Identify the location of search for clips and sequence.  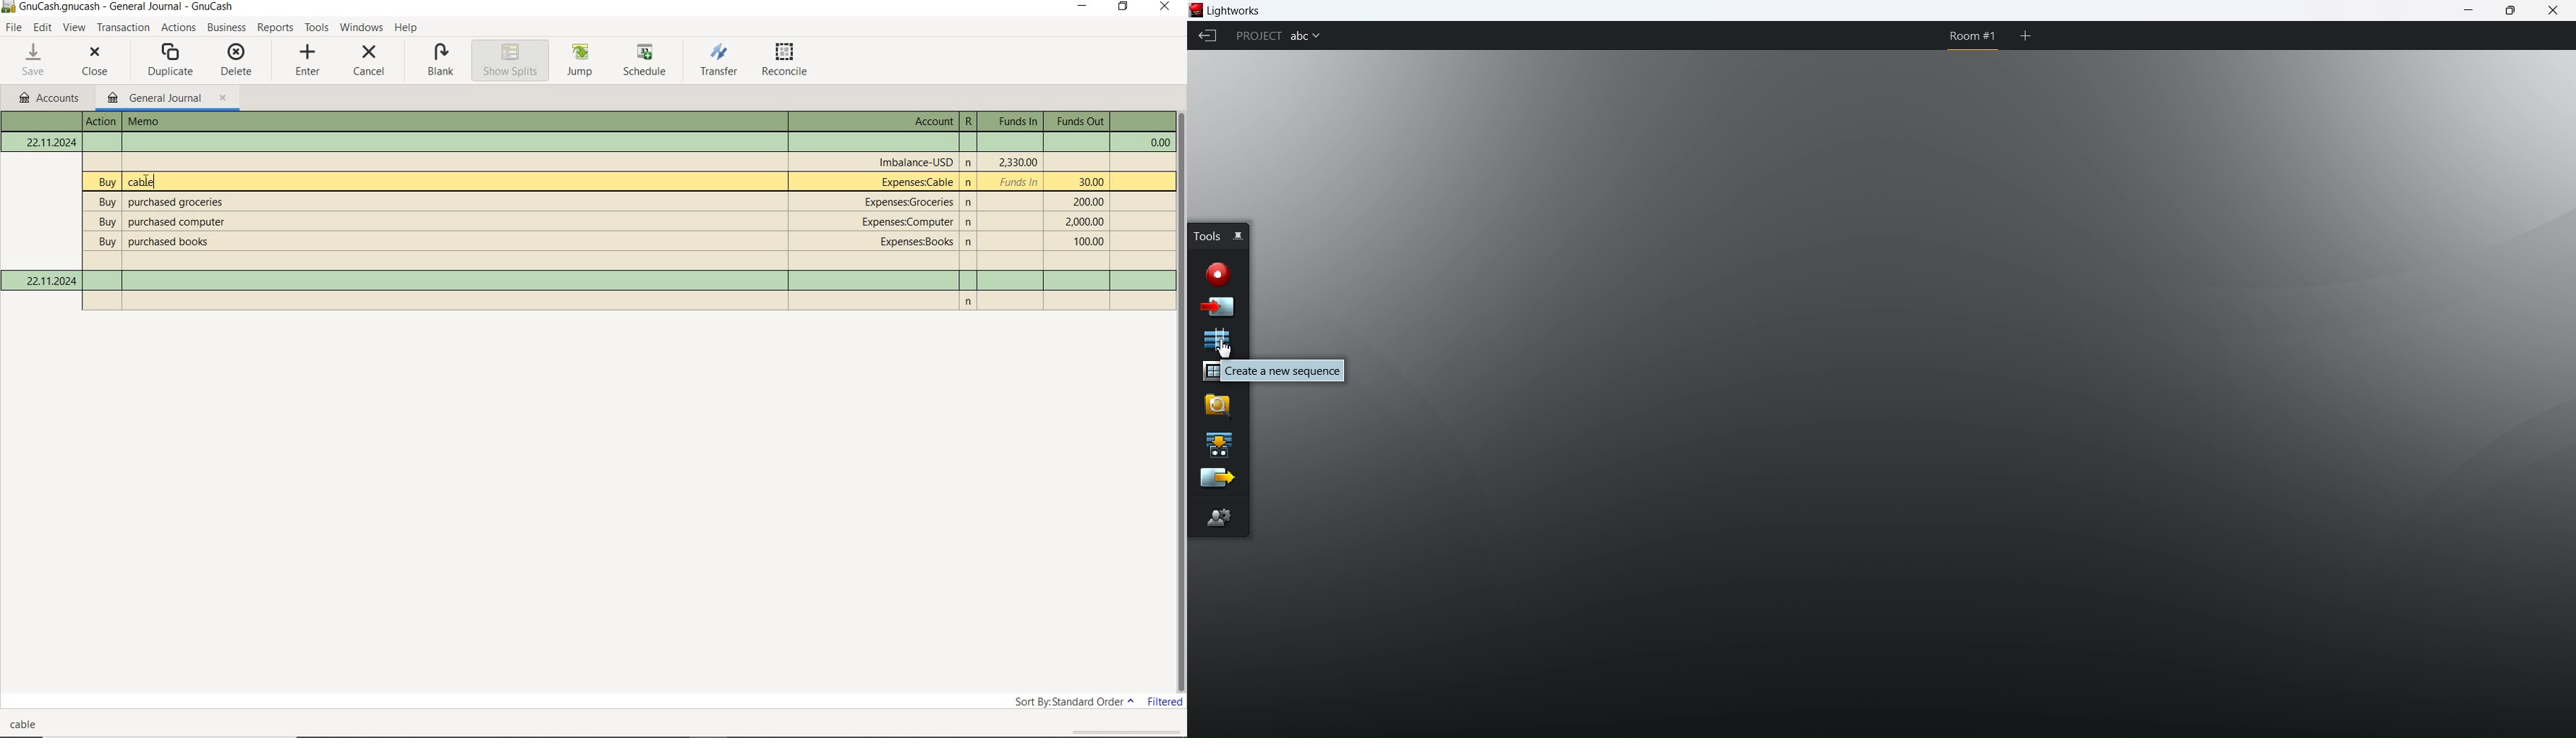
(1214, 404).